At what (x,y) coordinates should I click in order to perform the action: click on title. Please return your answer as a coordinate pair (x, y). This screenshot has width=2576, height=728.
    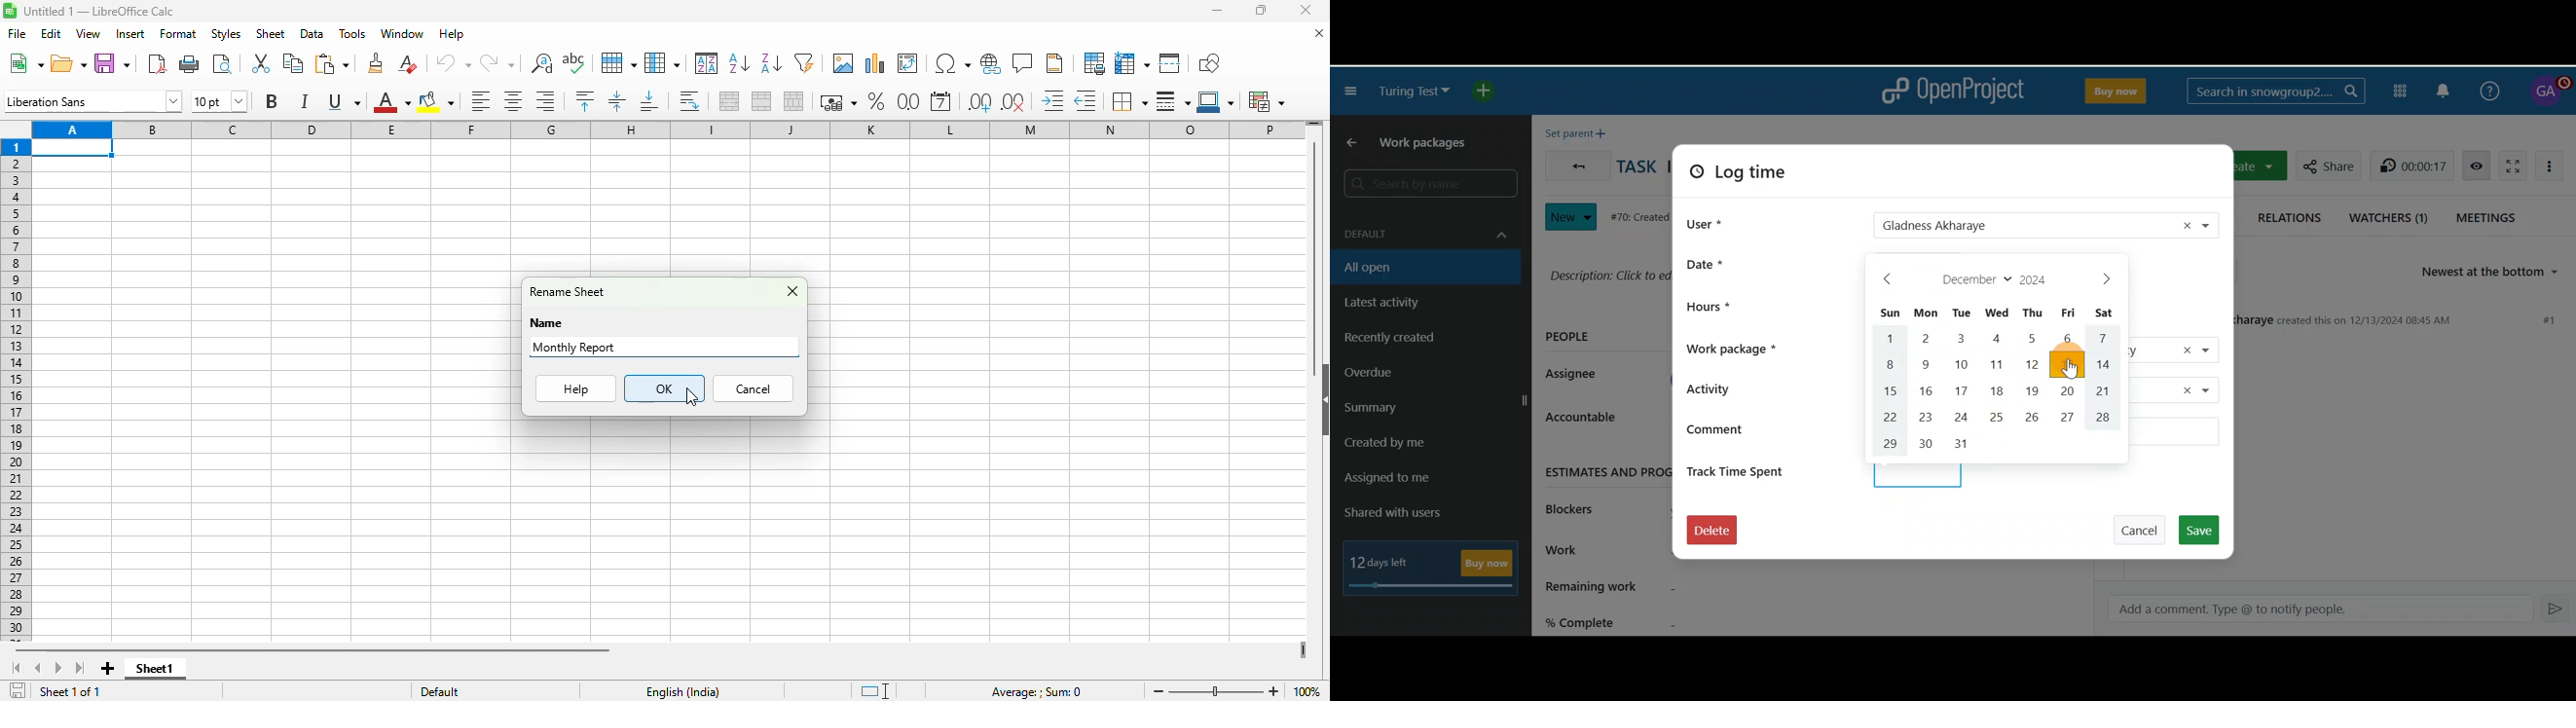
    Looking at the image, I should click on (99, 12).